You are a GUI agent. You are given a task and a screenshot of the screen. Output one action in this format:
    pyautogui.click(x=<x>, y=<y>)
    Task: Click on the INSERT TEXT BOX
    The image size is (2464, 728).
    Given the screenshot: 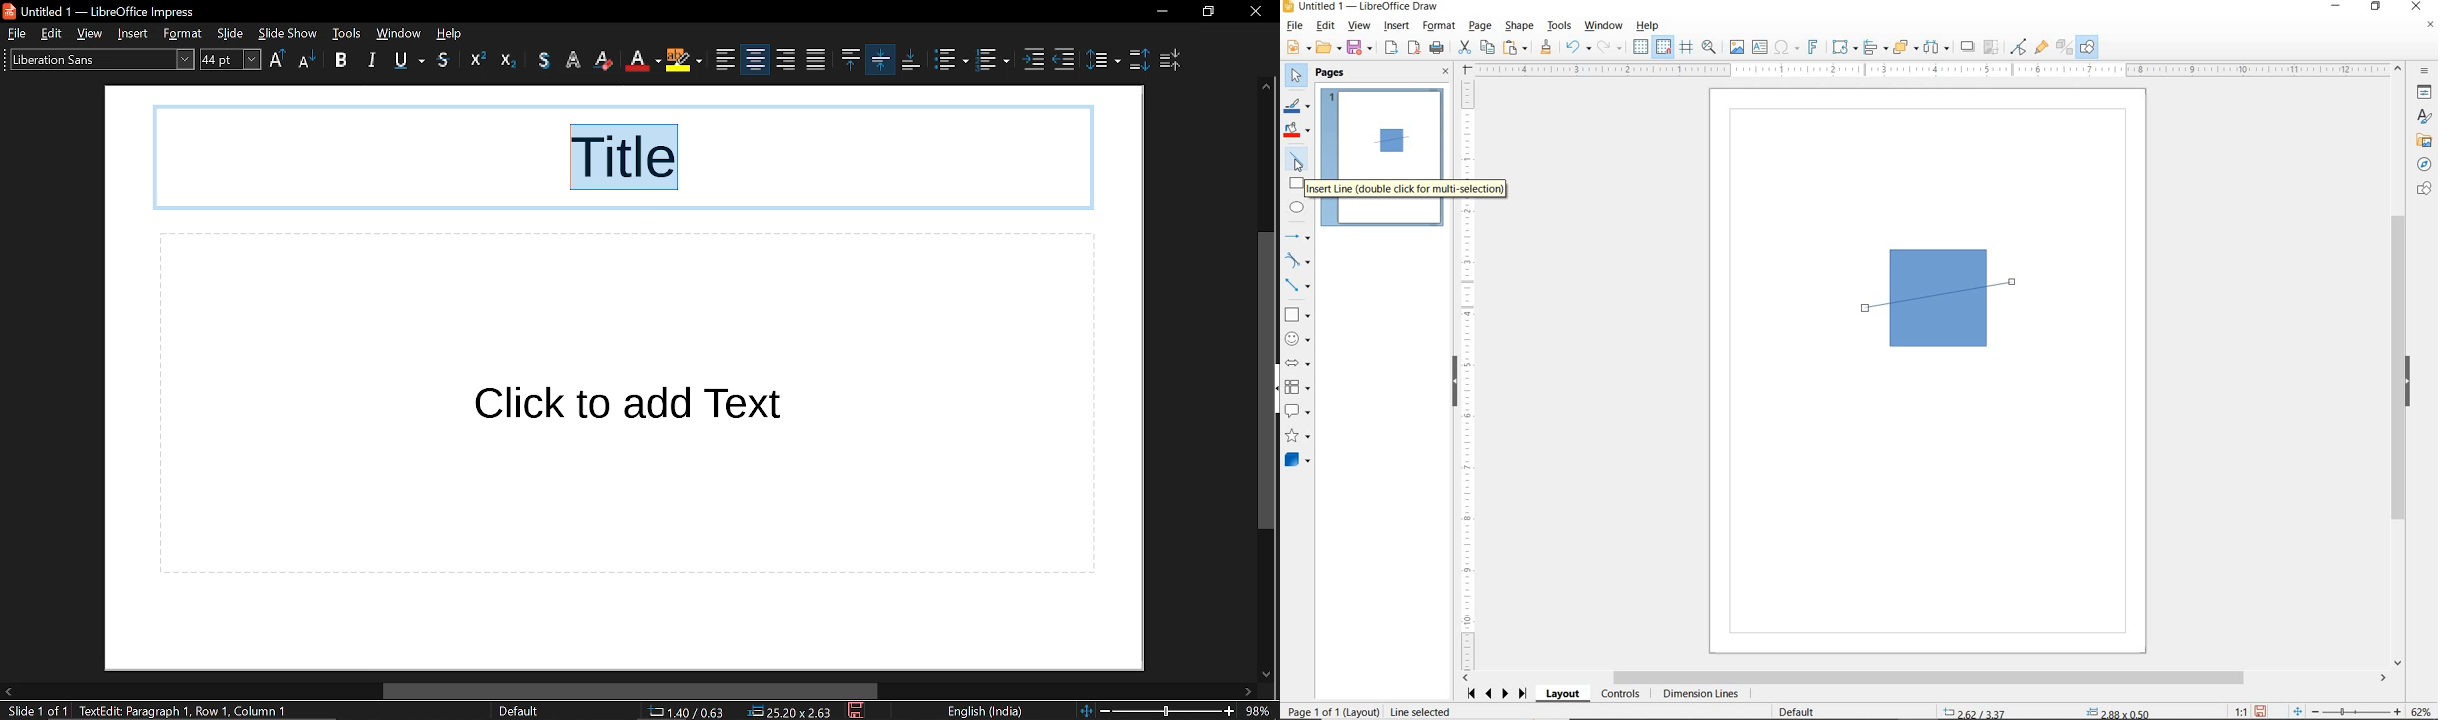 What is the action you would take?
    pyautogui.click(x=1759, y=48)
    